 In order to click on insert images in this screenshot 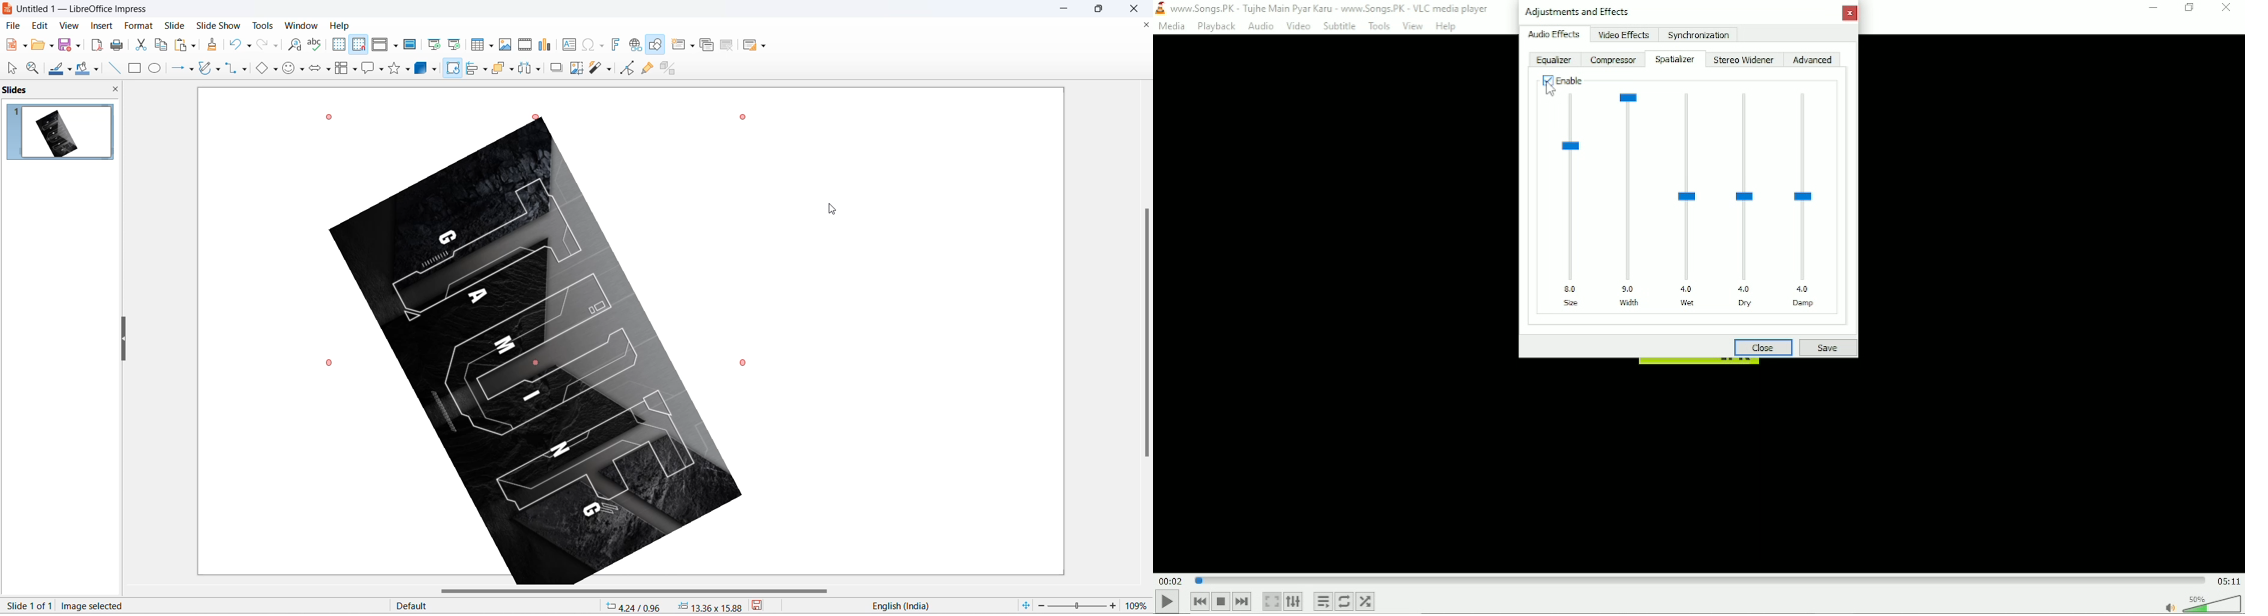, I will do `click(506, 44)`.